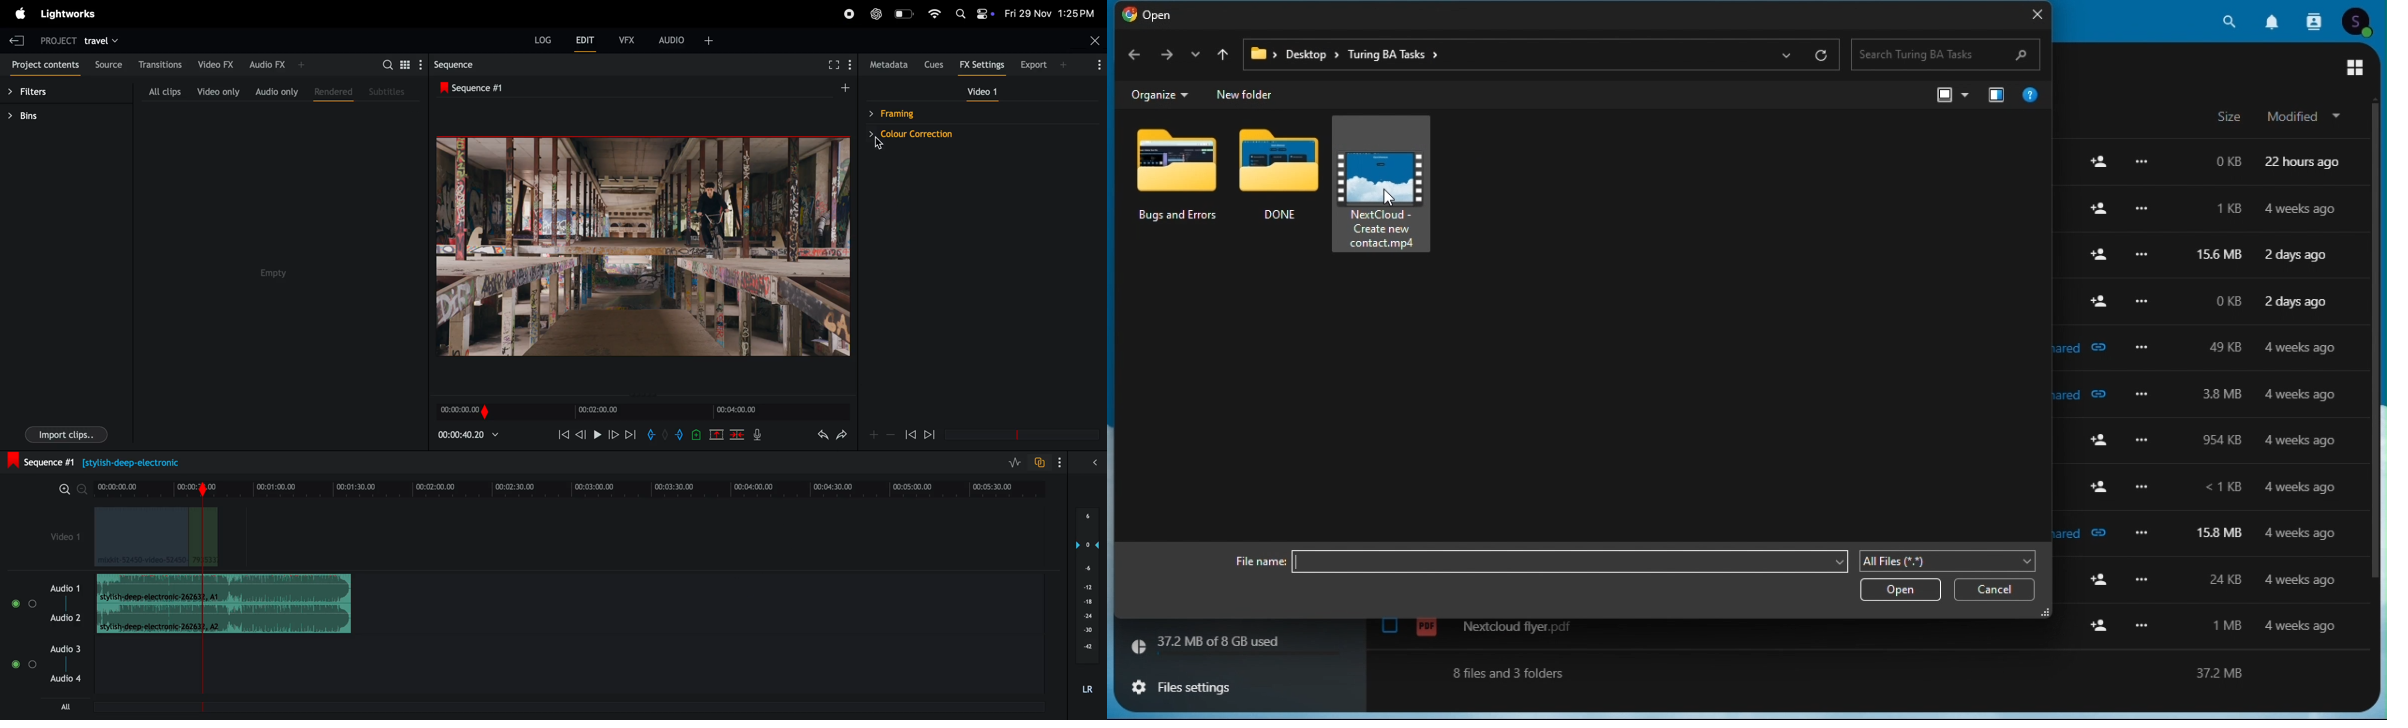 This screenshot has height=728, width=2408. I want to click on forward play, so click(631, 436).